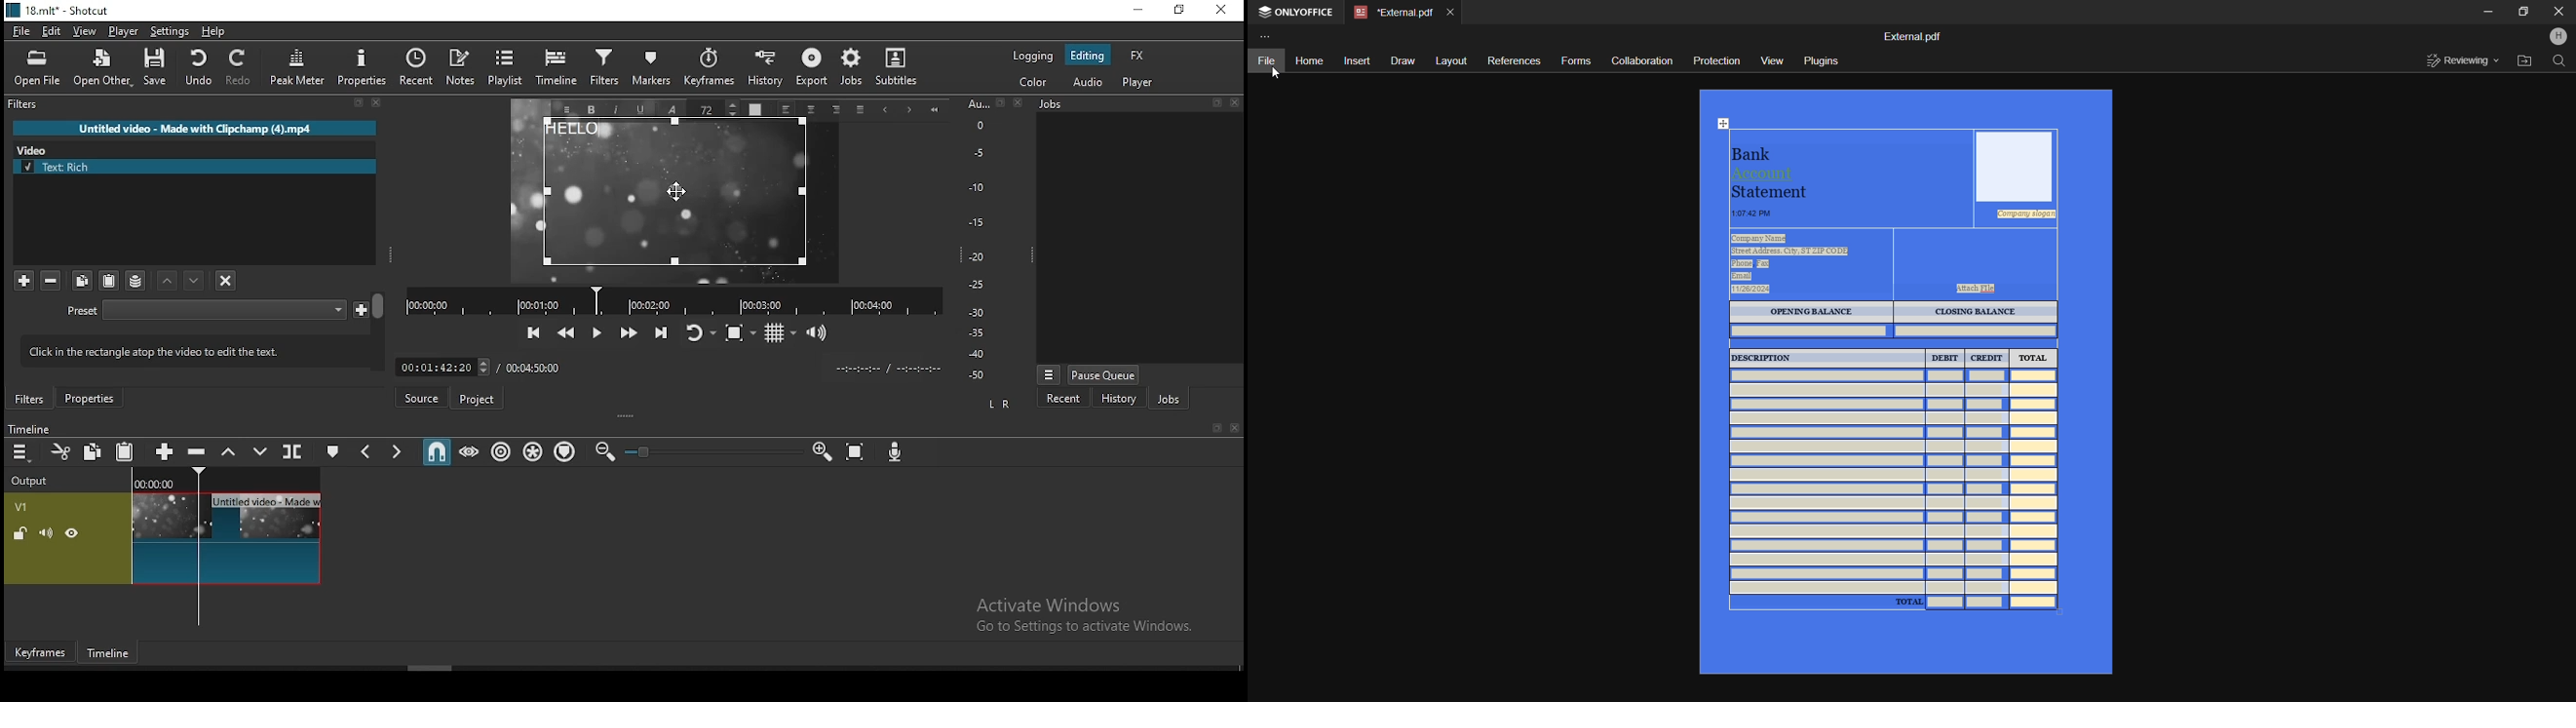  Describe the element at coordinates (1181, 9) in the screenshot. I see `restore` at that location.